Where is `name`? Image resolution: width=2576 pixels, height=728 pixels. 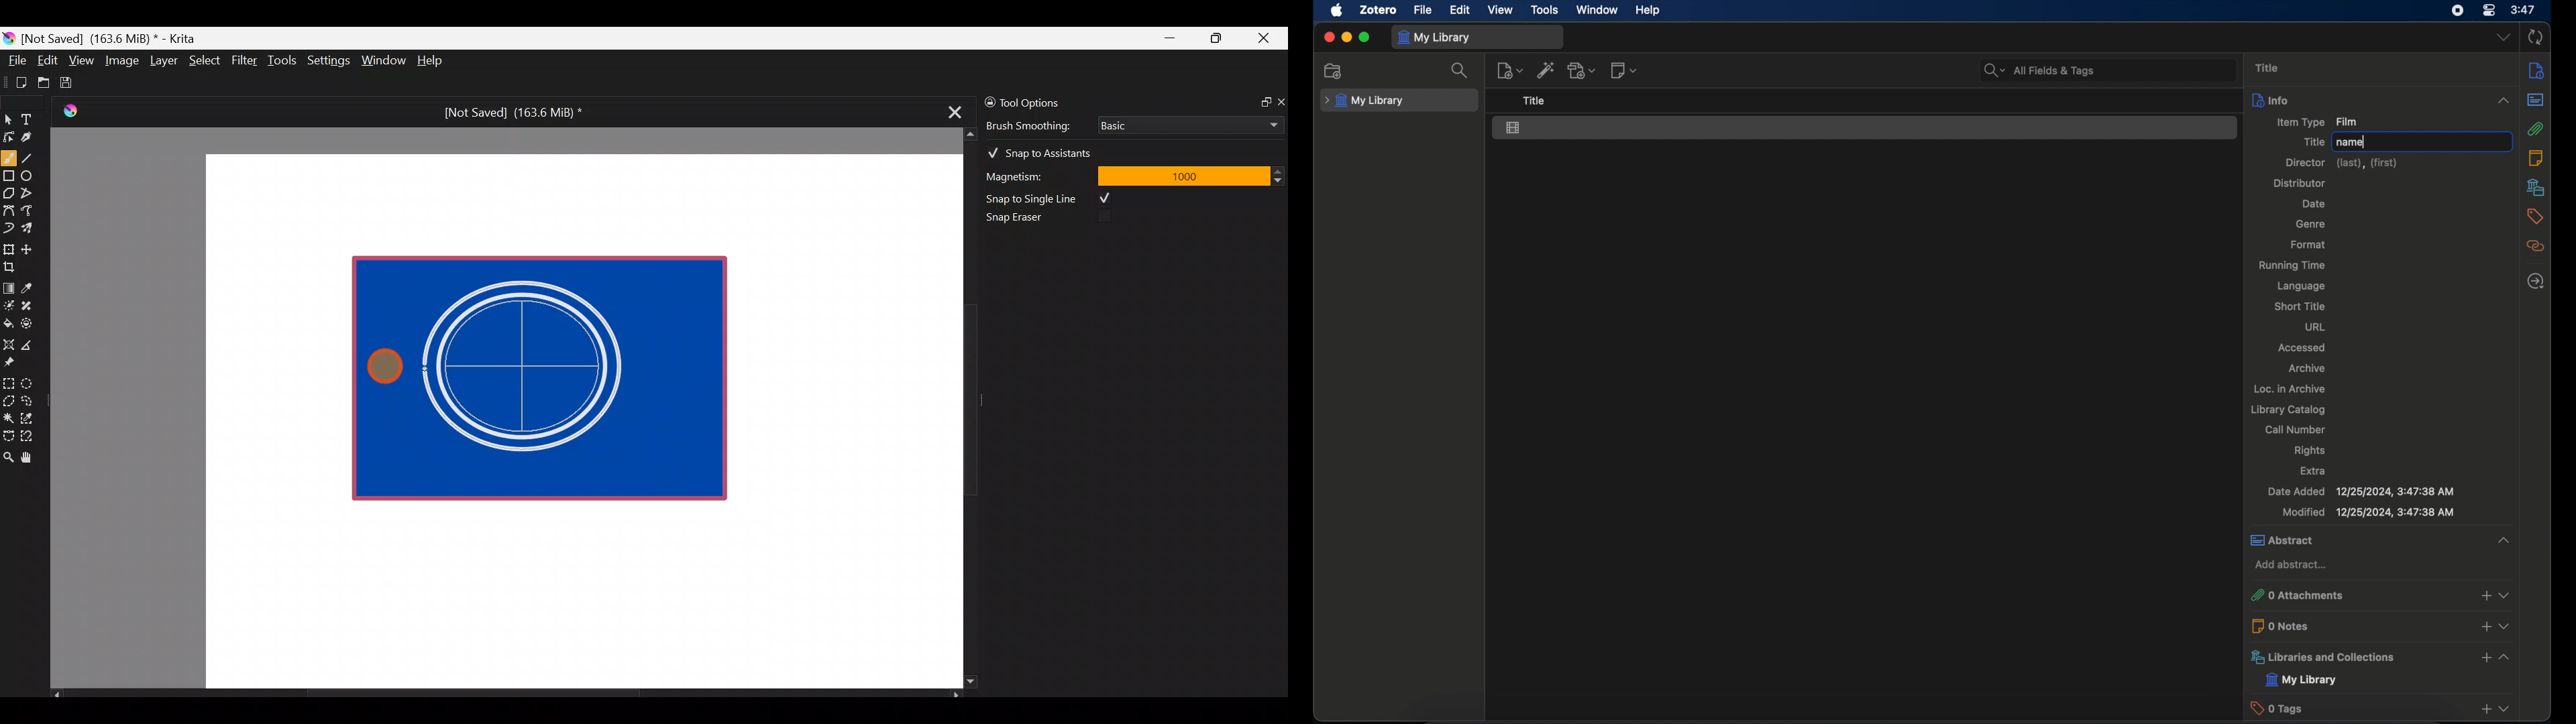 name is located at coordinates (2351, 143).